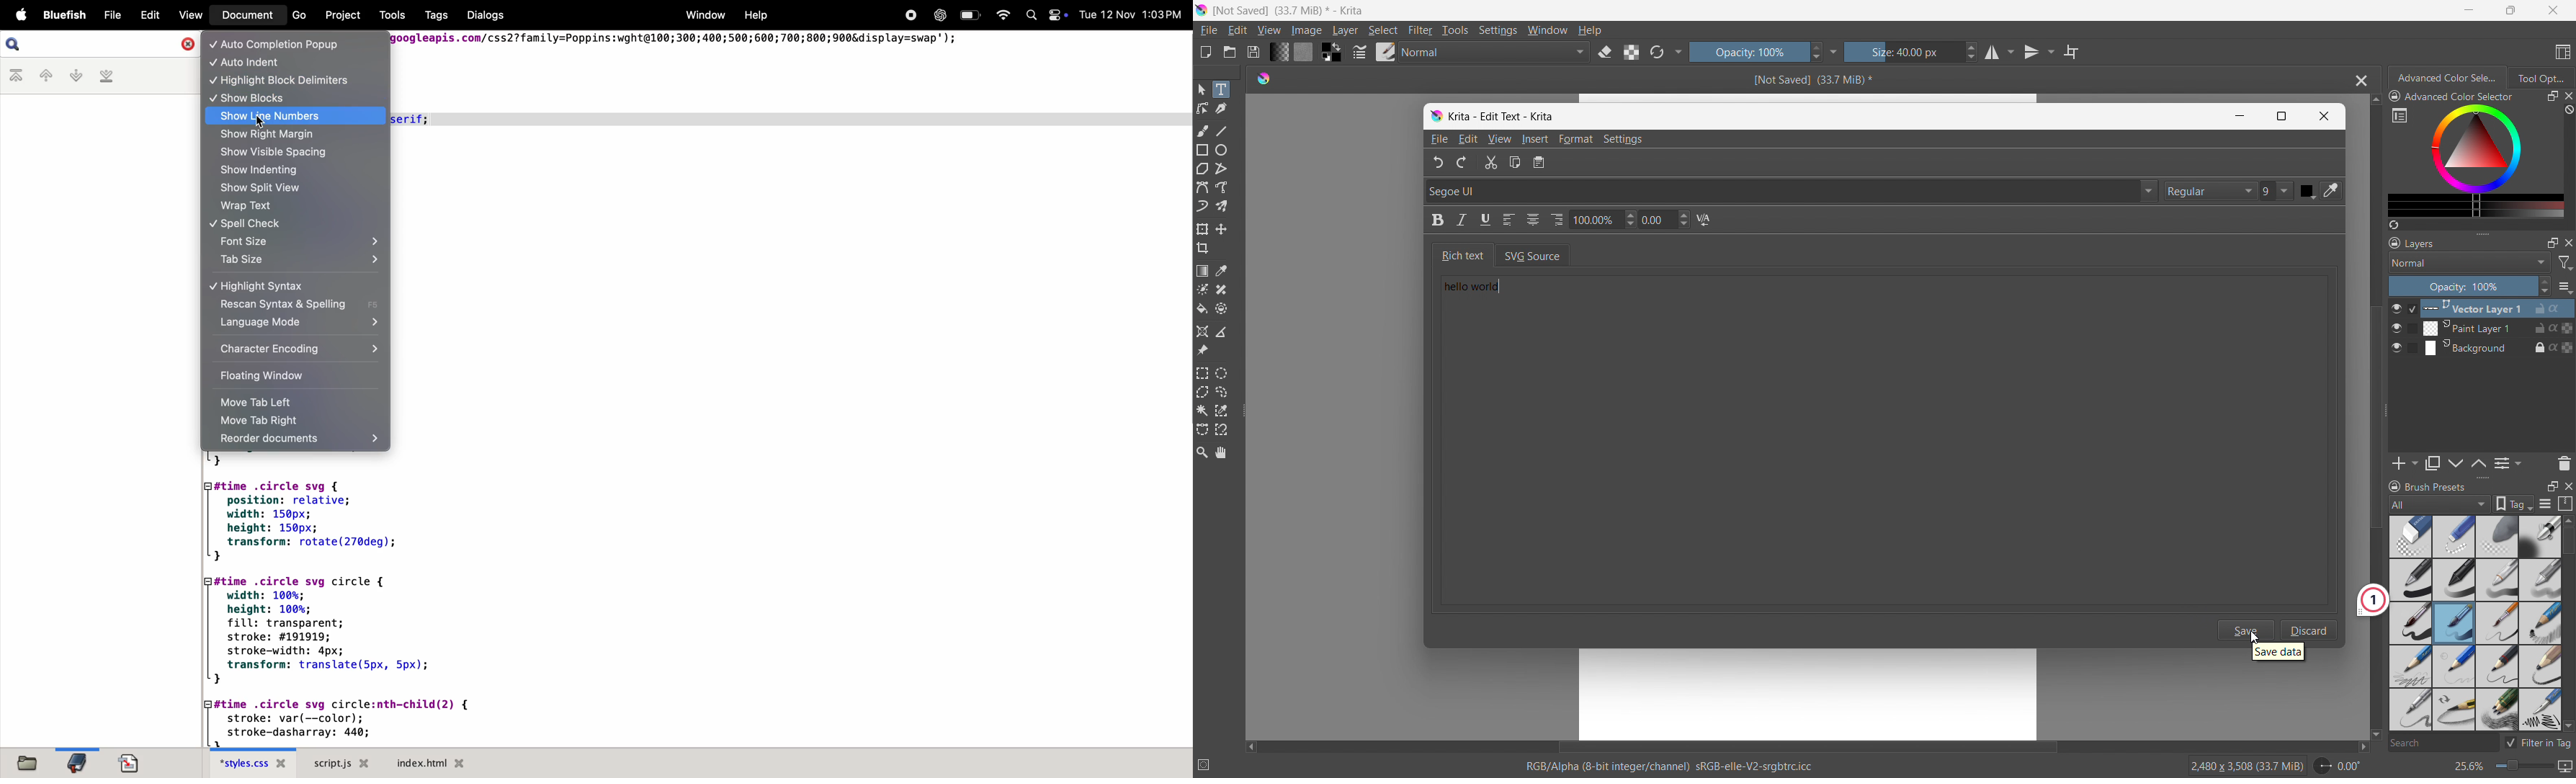  I want to click on RGB/ Alpha (8- bit integer/ channel), so click(1670, 768).